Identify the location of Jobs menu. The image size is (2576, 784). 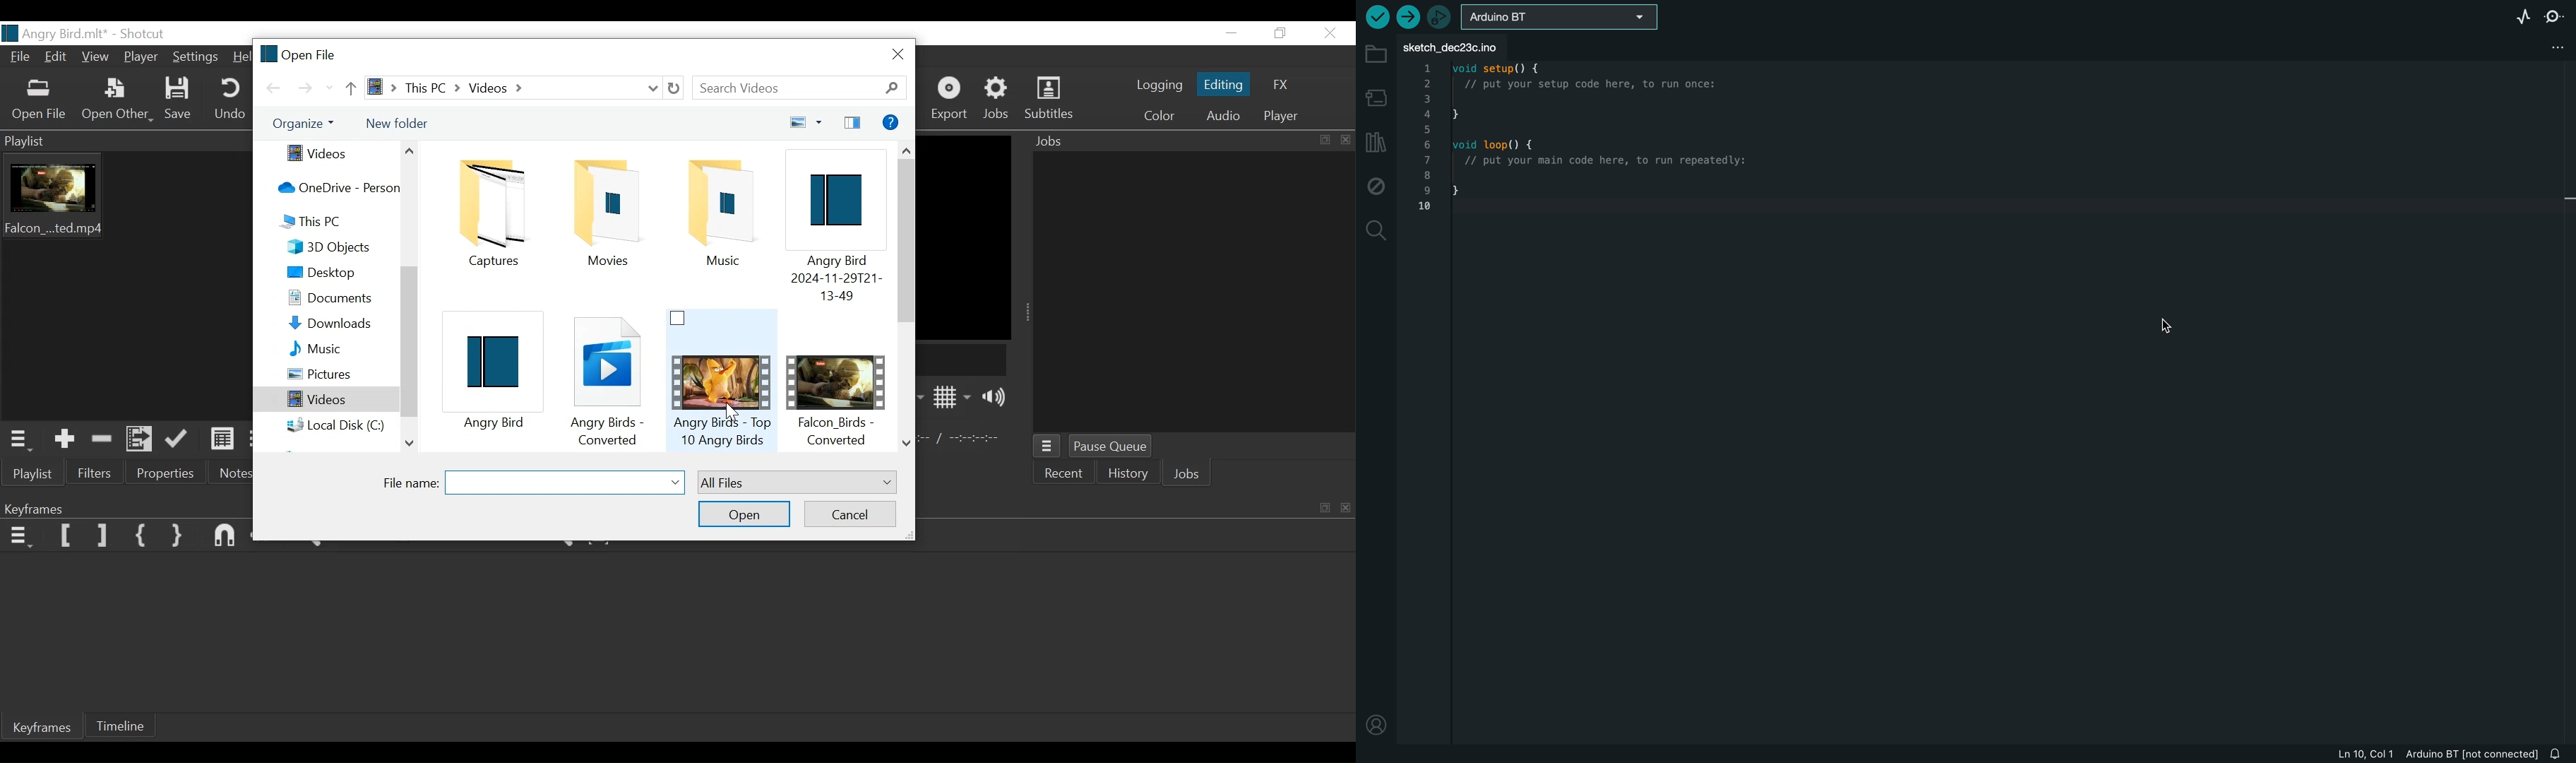
(1048, 446).